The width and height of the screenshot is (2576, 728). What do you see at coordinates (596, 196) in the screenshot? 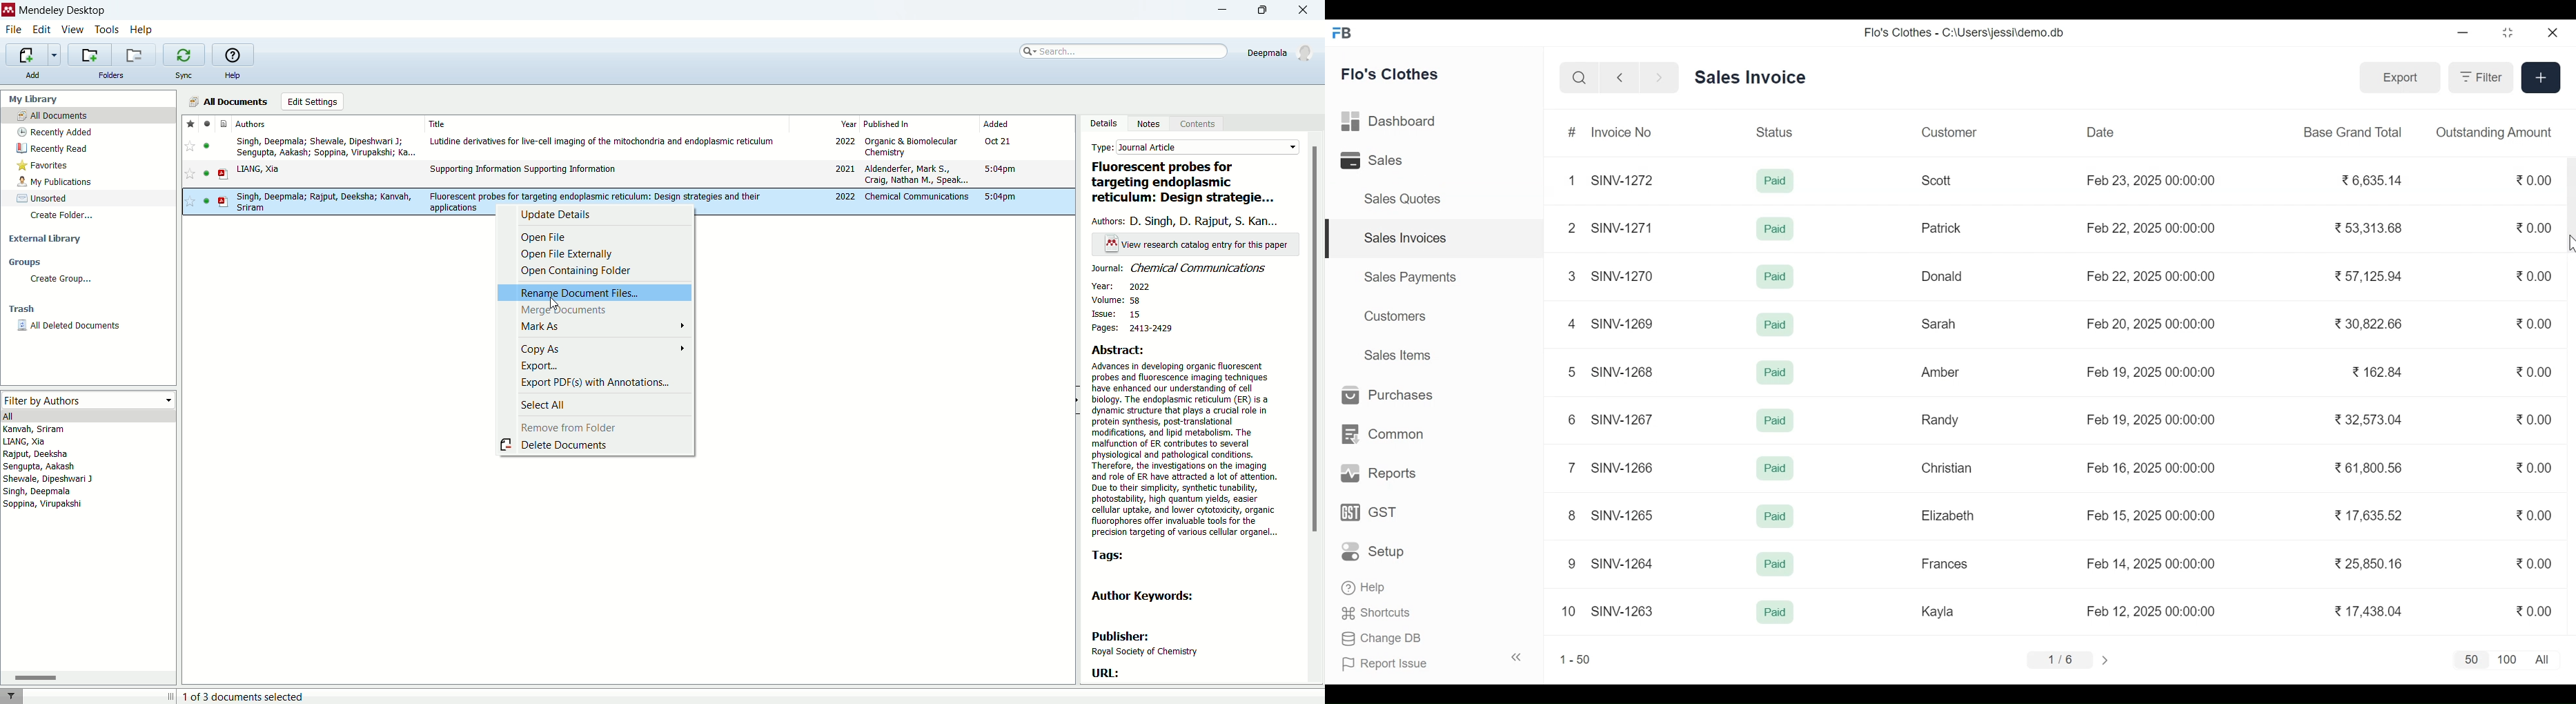
I see `Fluorescent probes for targeting endoplasmic reticulum: Design strategies and their applications` at bounding box center [596, 196].